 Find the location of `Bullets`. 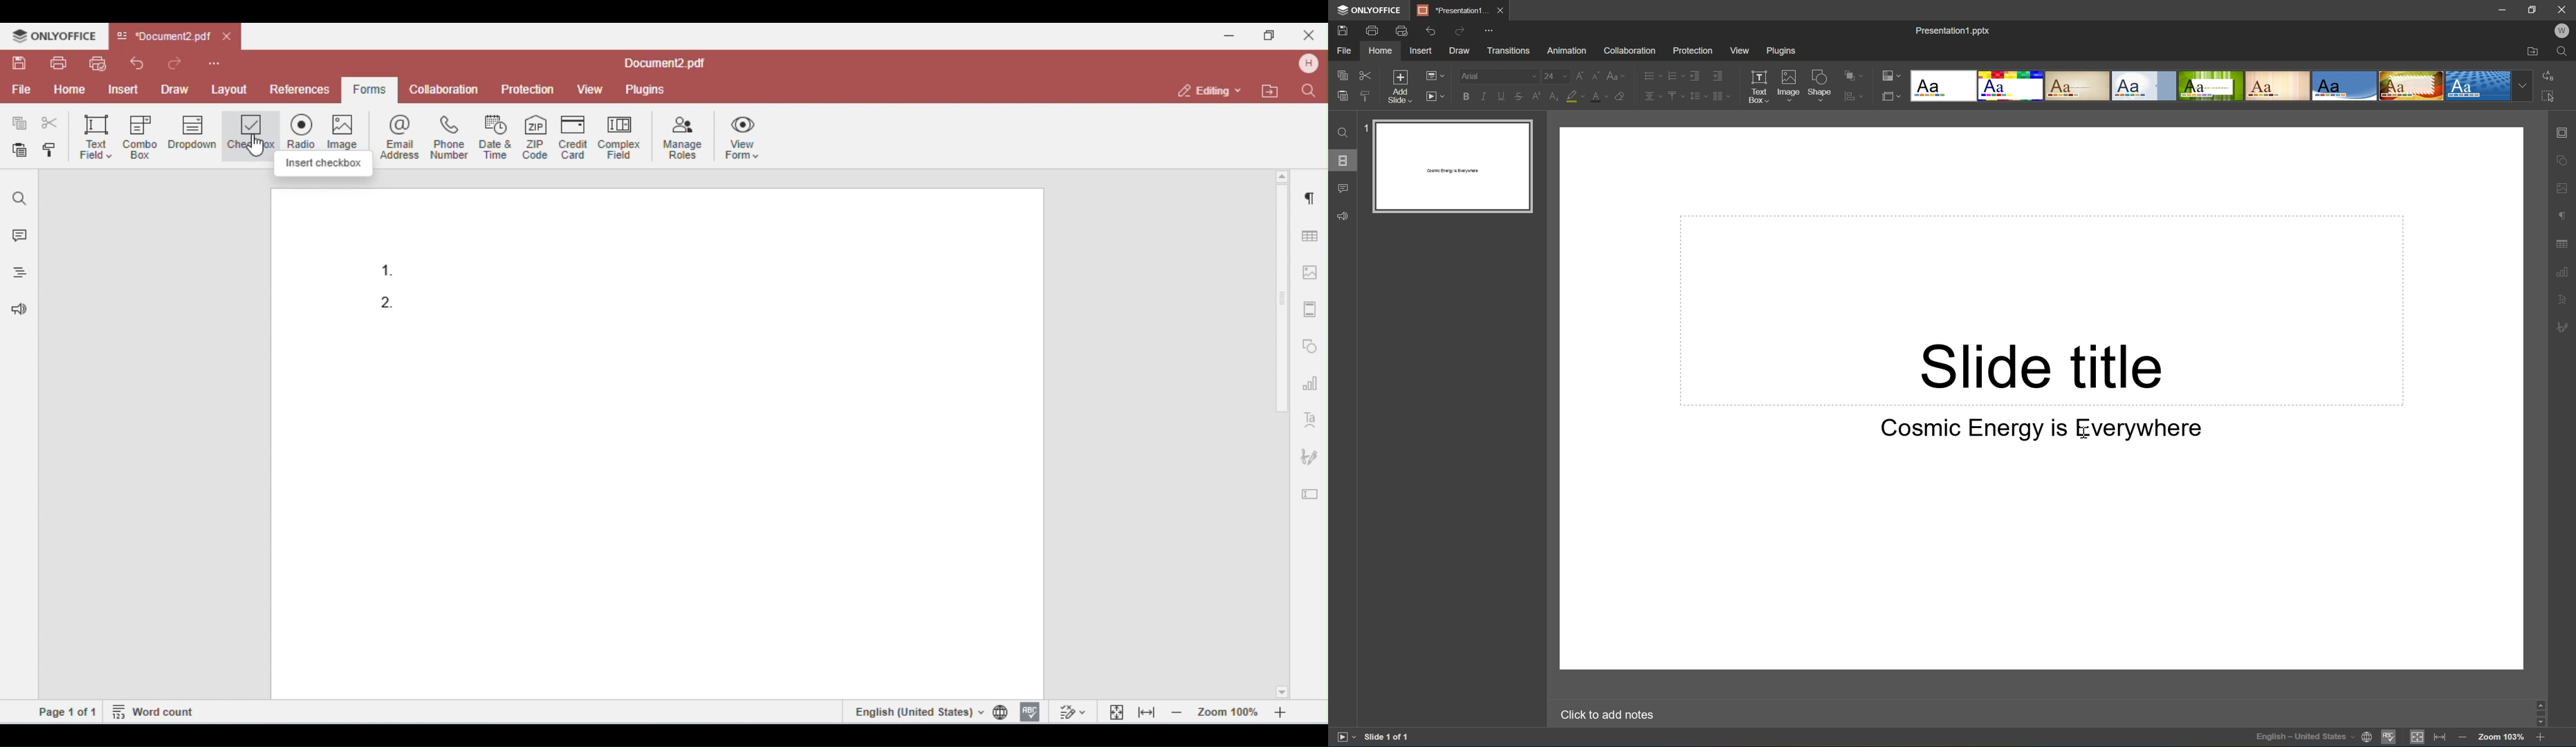

Bullets is located at coordinates (1649, 75).